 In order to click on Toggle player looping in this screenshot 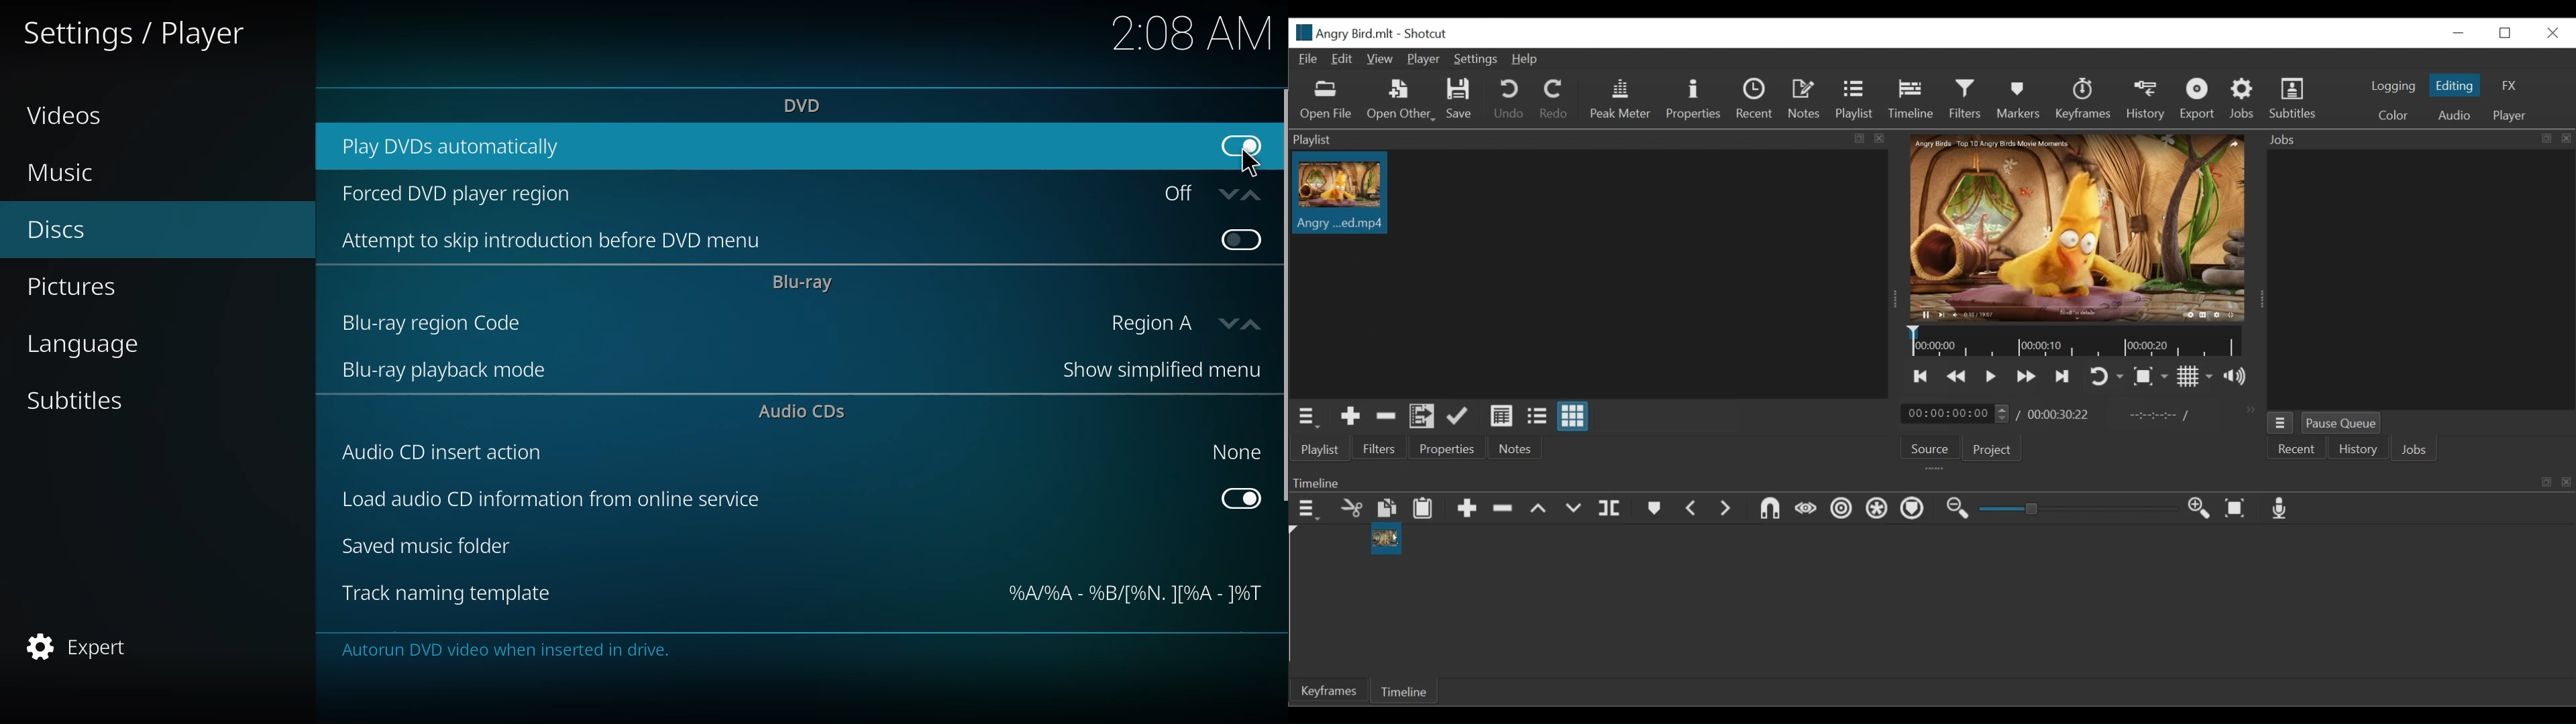, I will do `click(2106, 377)`.